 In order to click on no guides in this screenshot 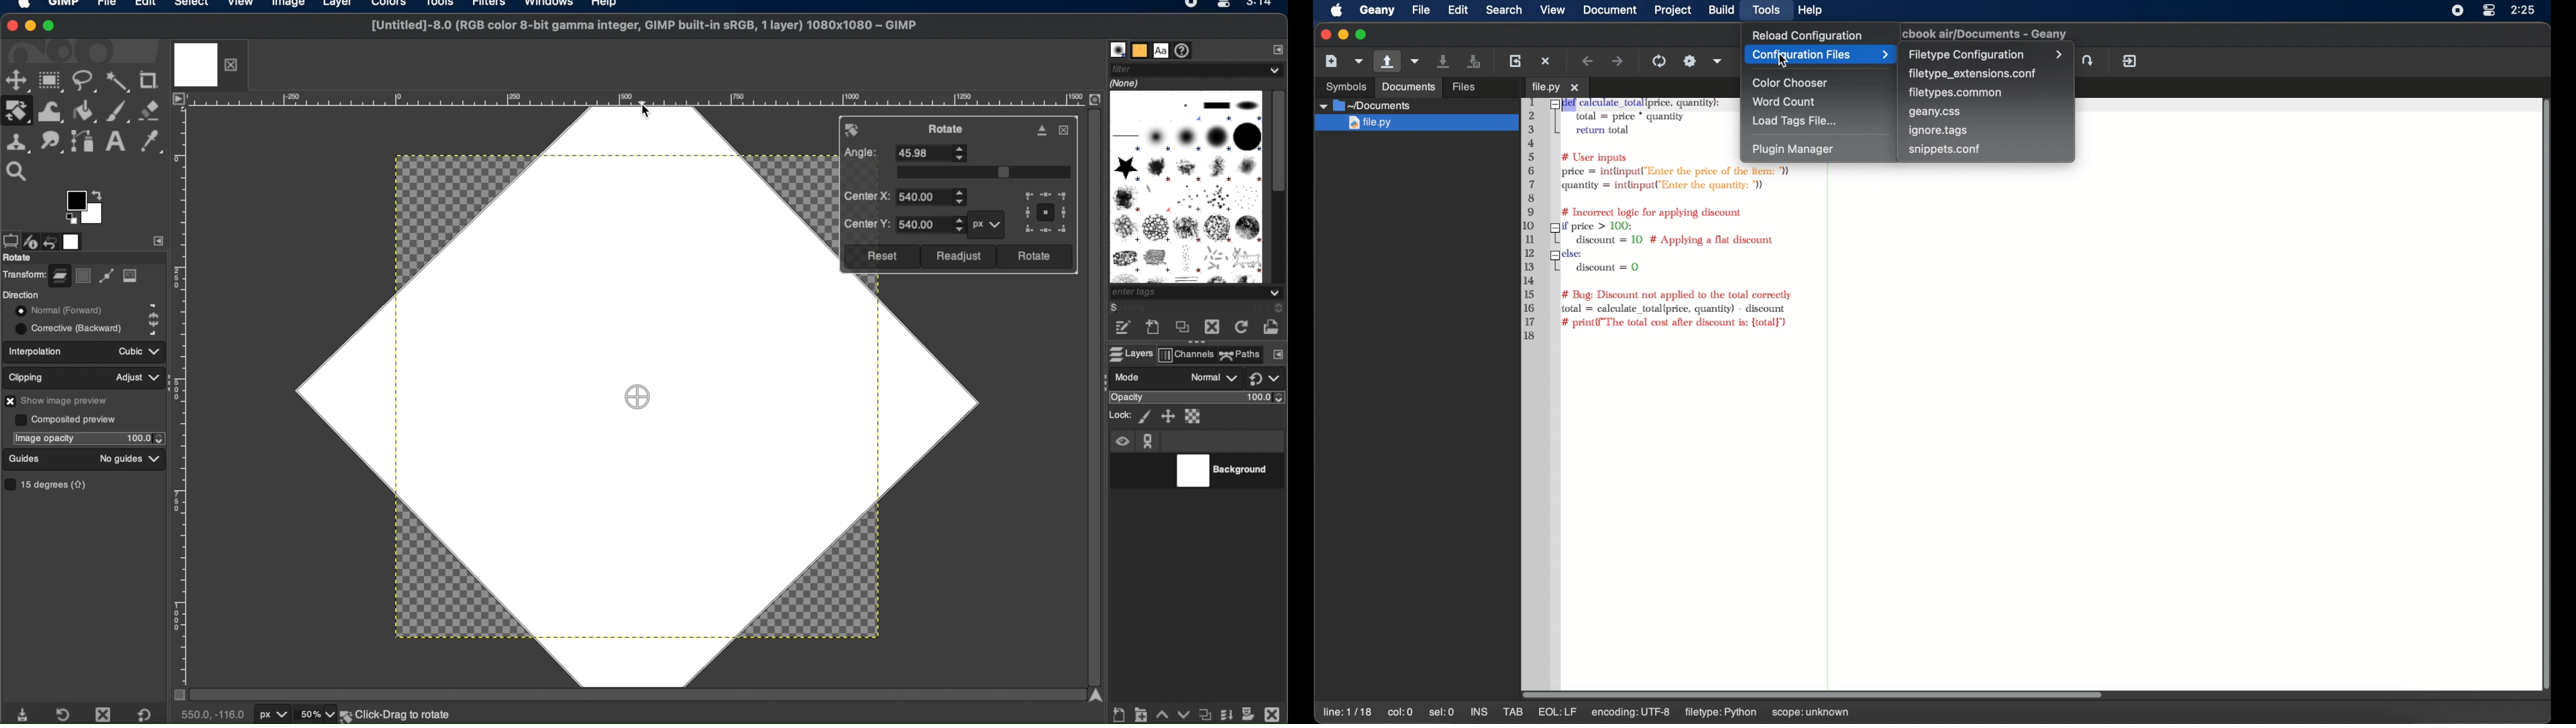, I will do `click(120, 459)`.